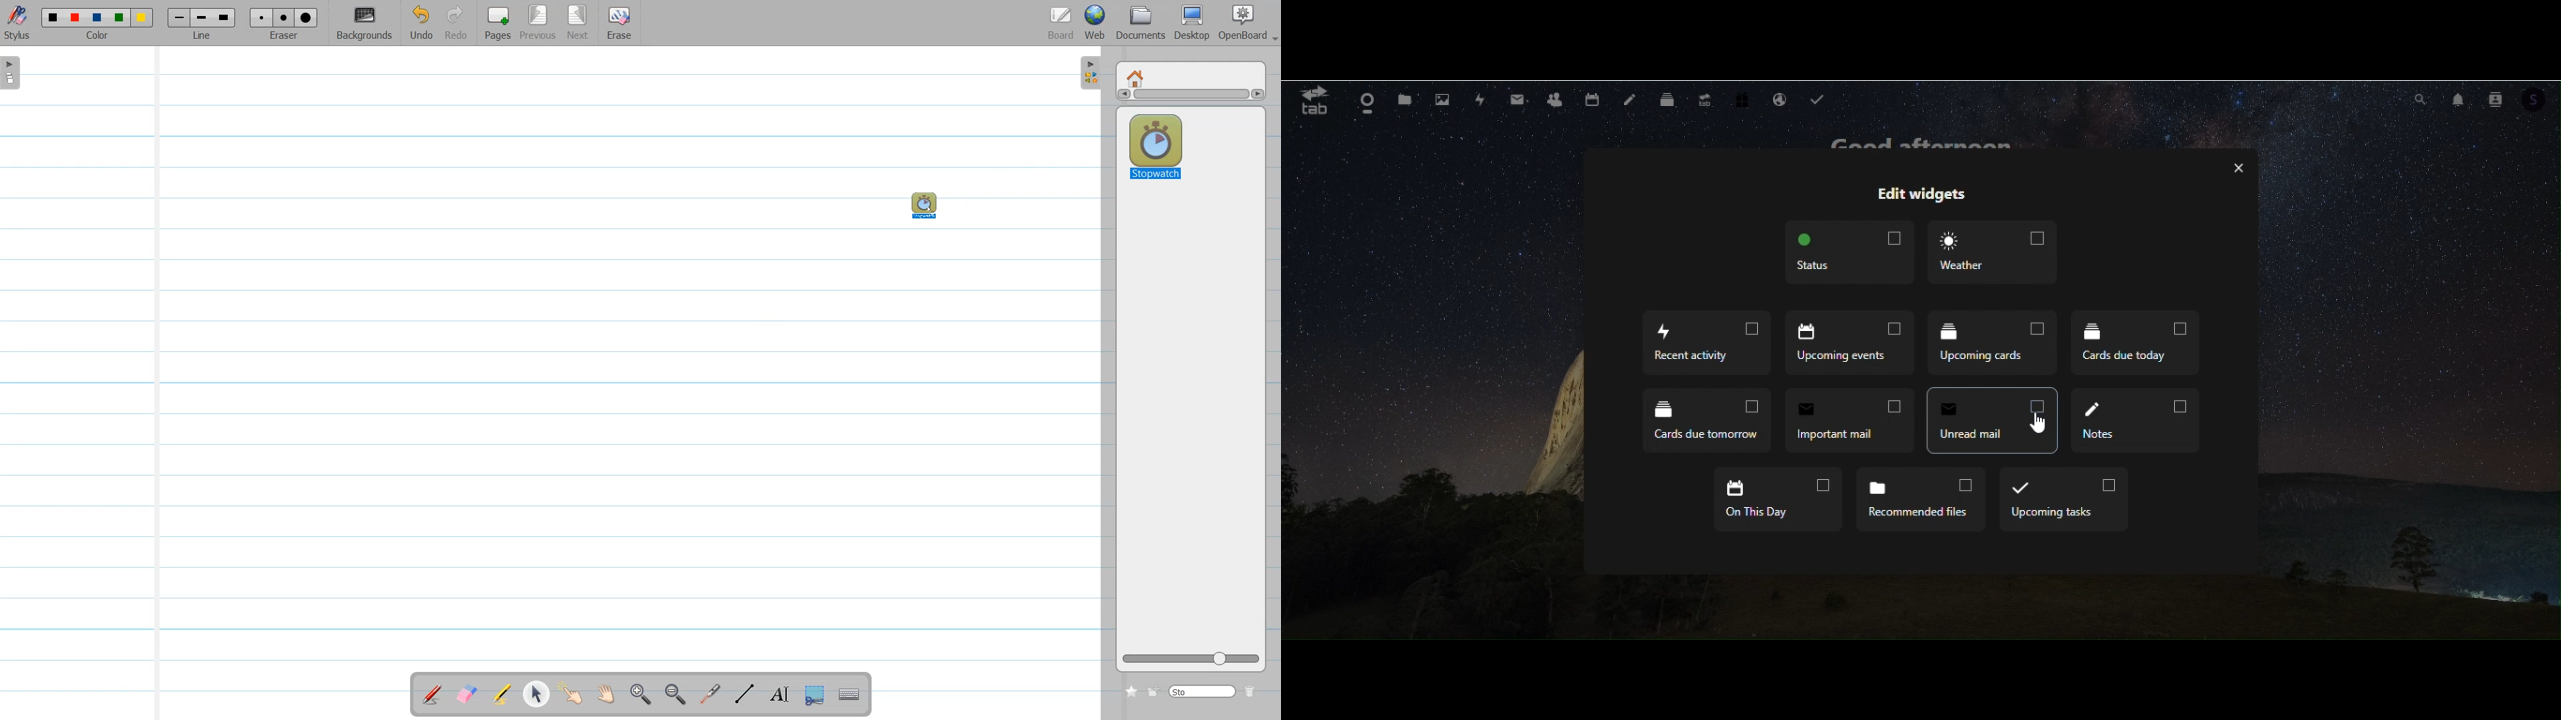  I want to click on Vertical scroll bar, so click(1190, 96).